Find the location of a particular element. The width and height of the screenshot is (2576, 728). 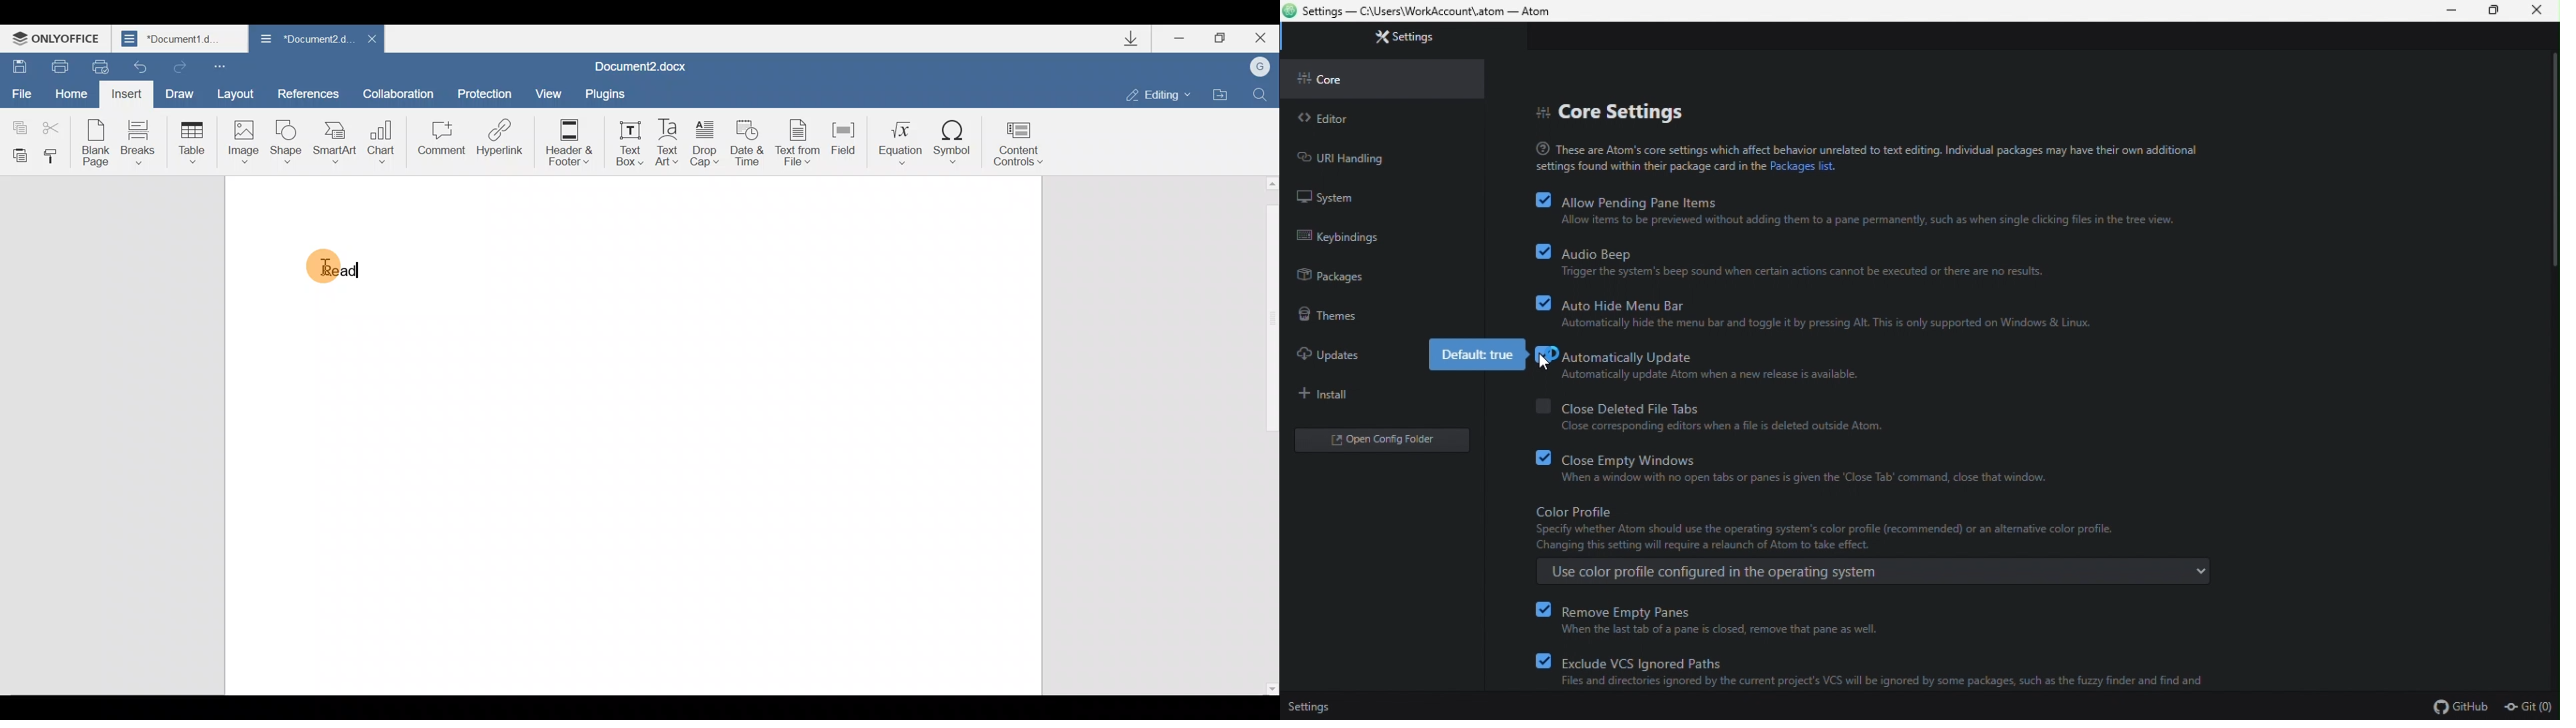

Close is located at coordinates (2534, 13).